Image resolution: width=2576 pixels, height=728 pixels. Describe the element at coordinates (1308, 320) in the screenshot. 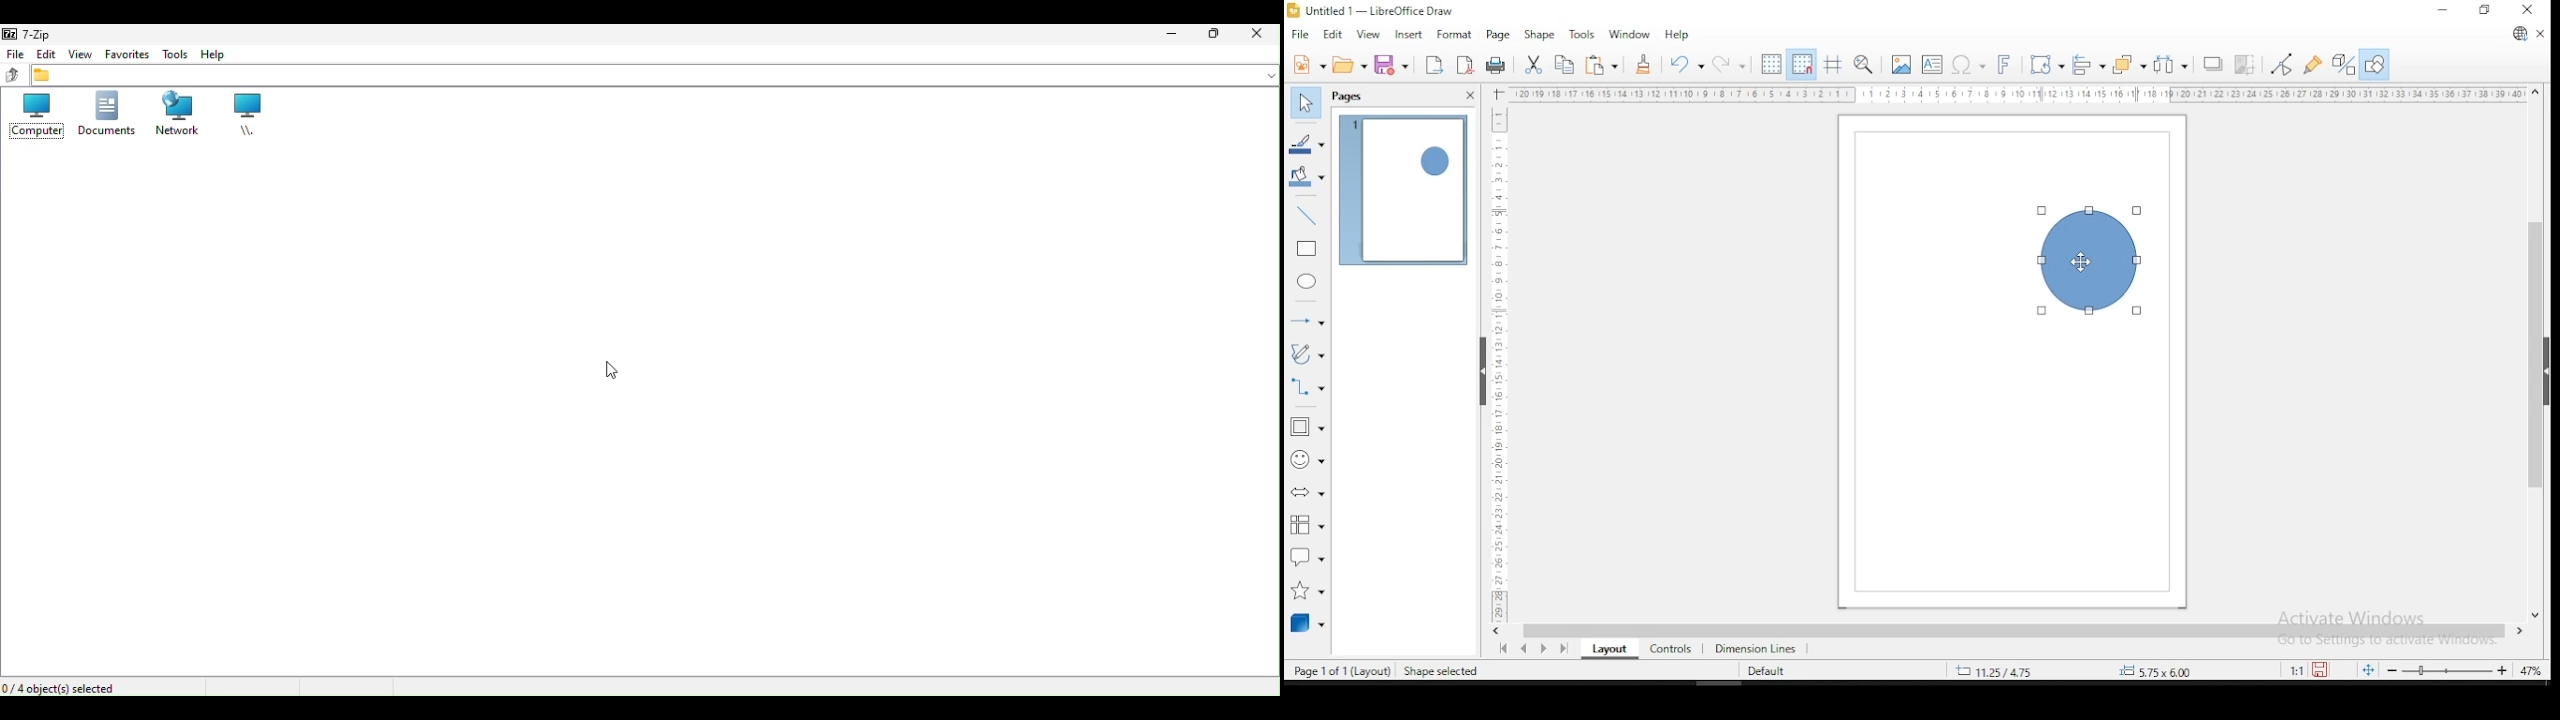

I see `lines and arrows` at that location.